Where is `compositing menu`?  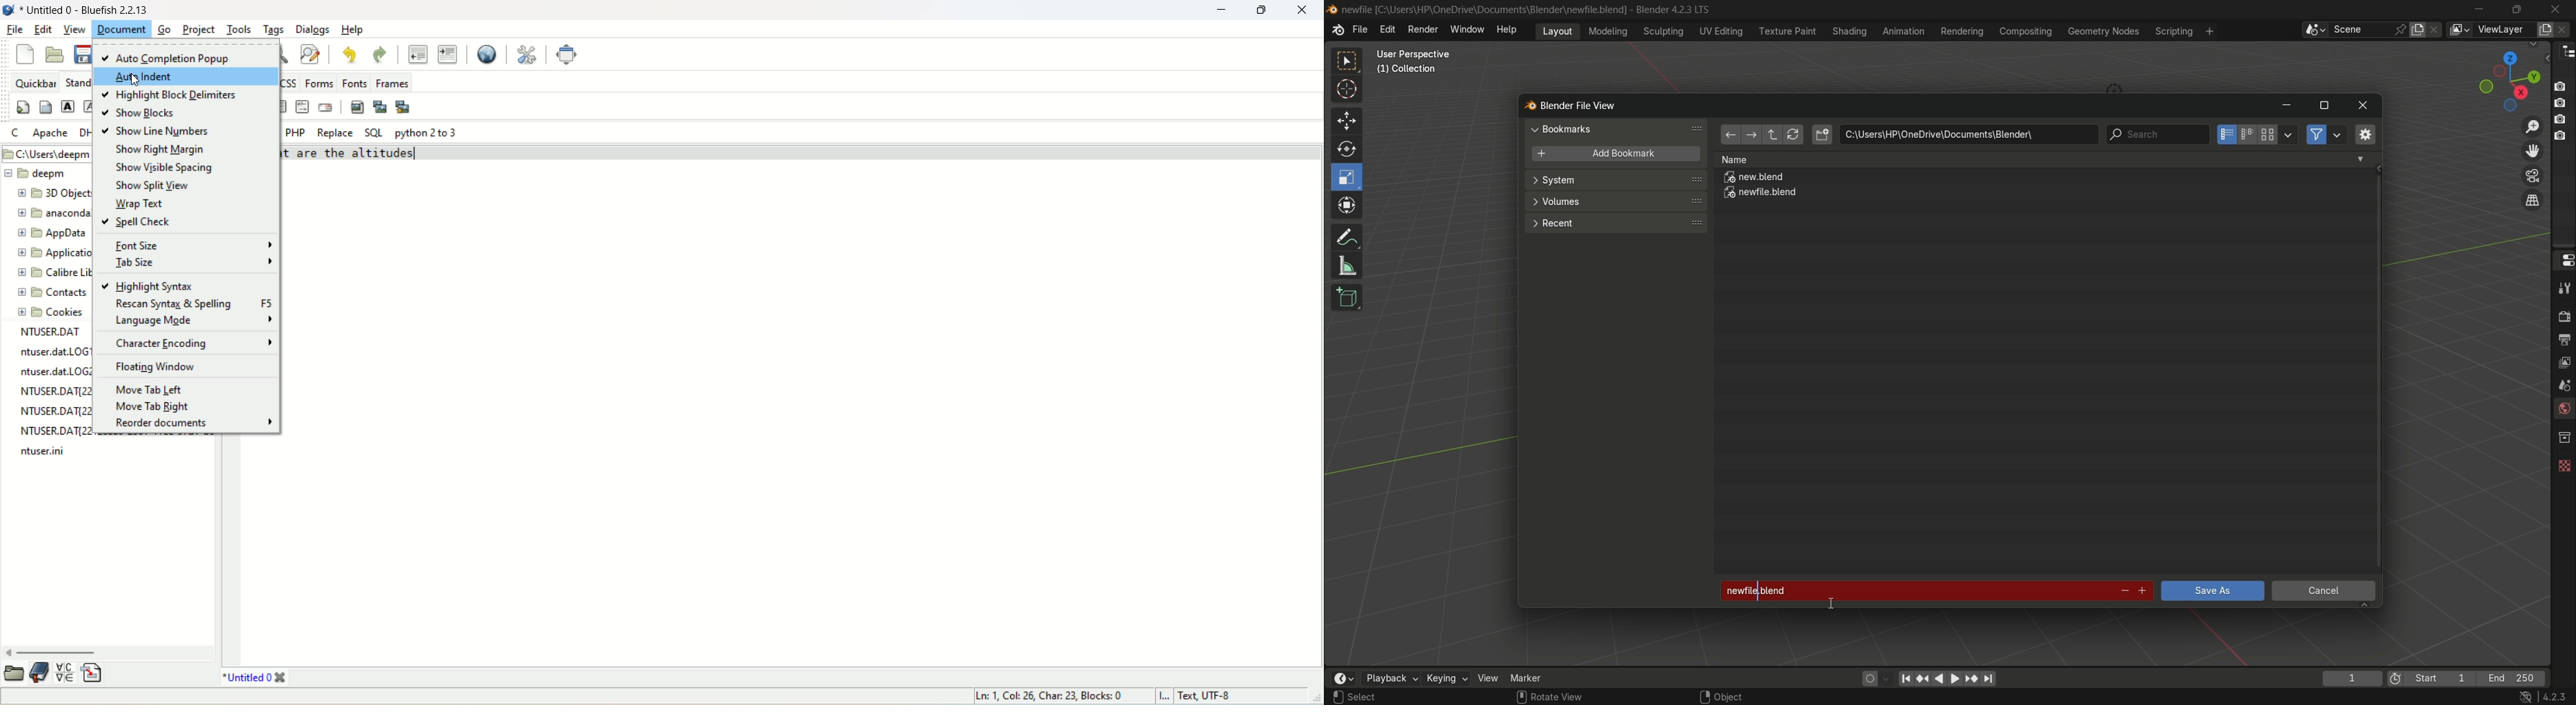 compositing menu is located at coordinates (2027, 31).